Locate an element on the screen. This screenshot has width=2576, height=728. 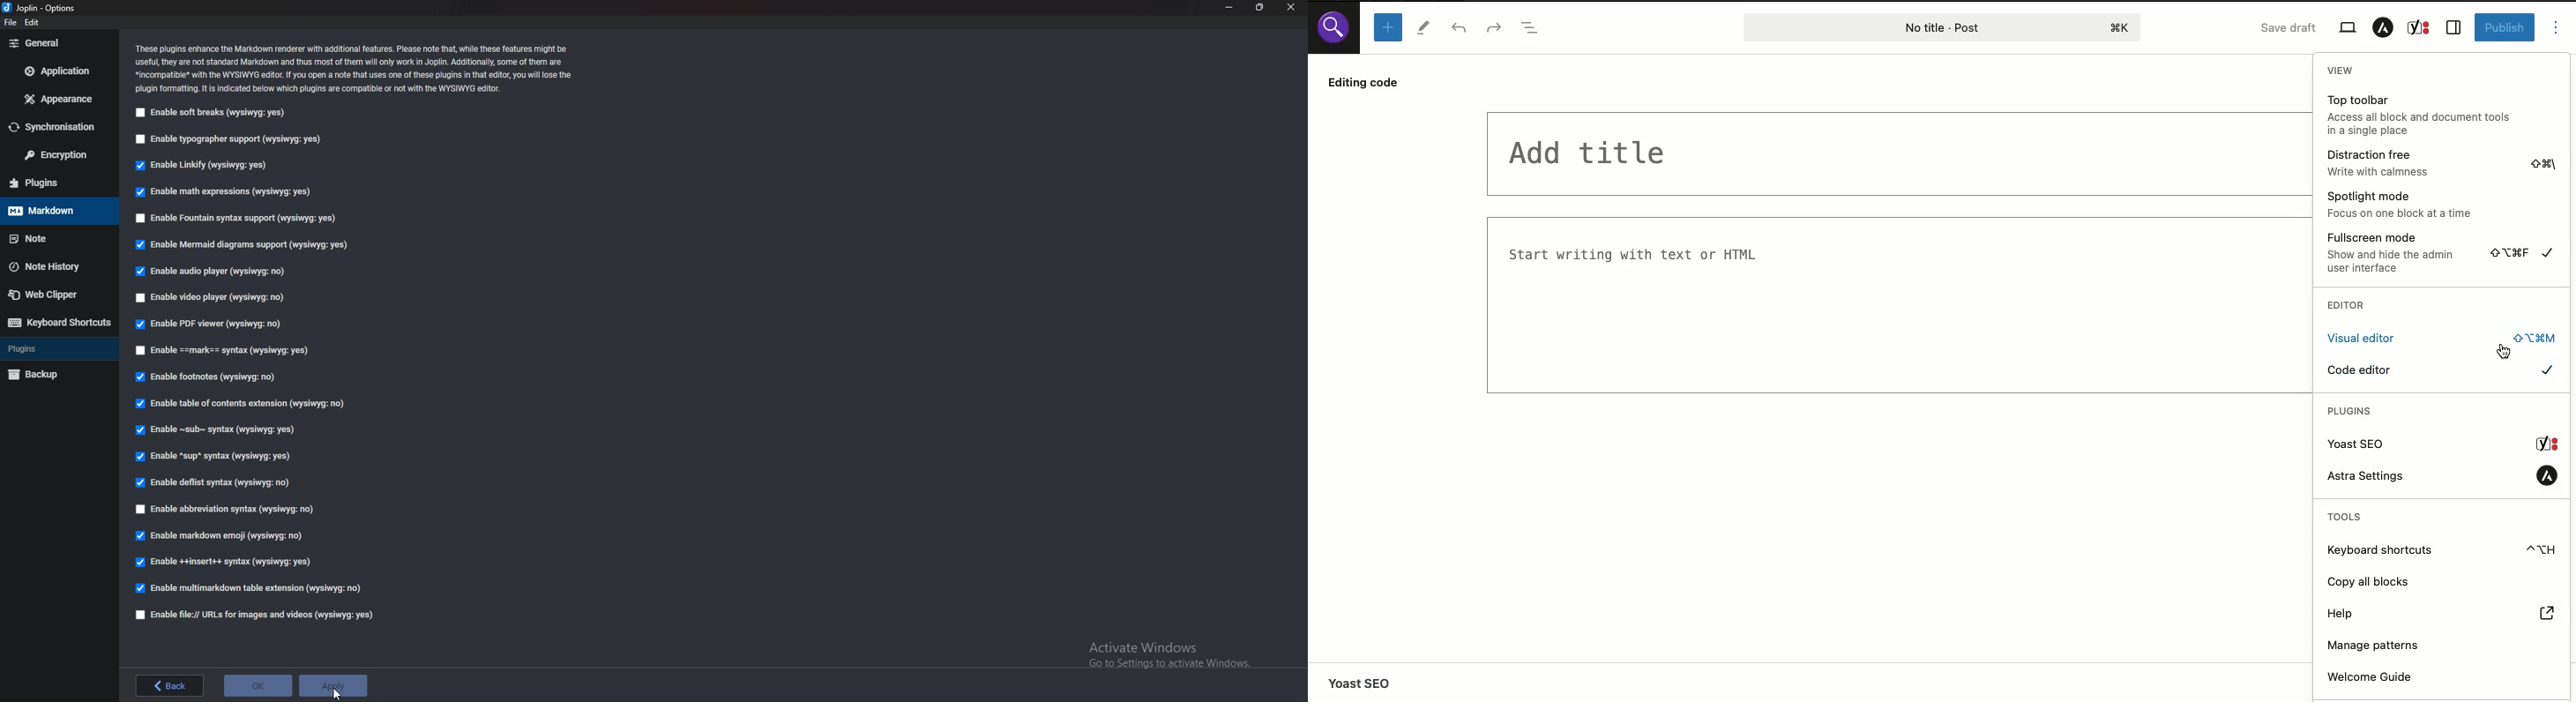
Appearance is located at coordinates (61, 98).